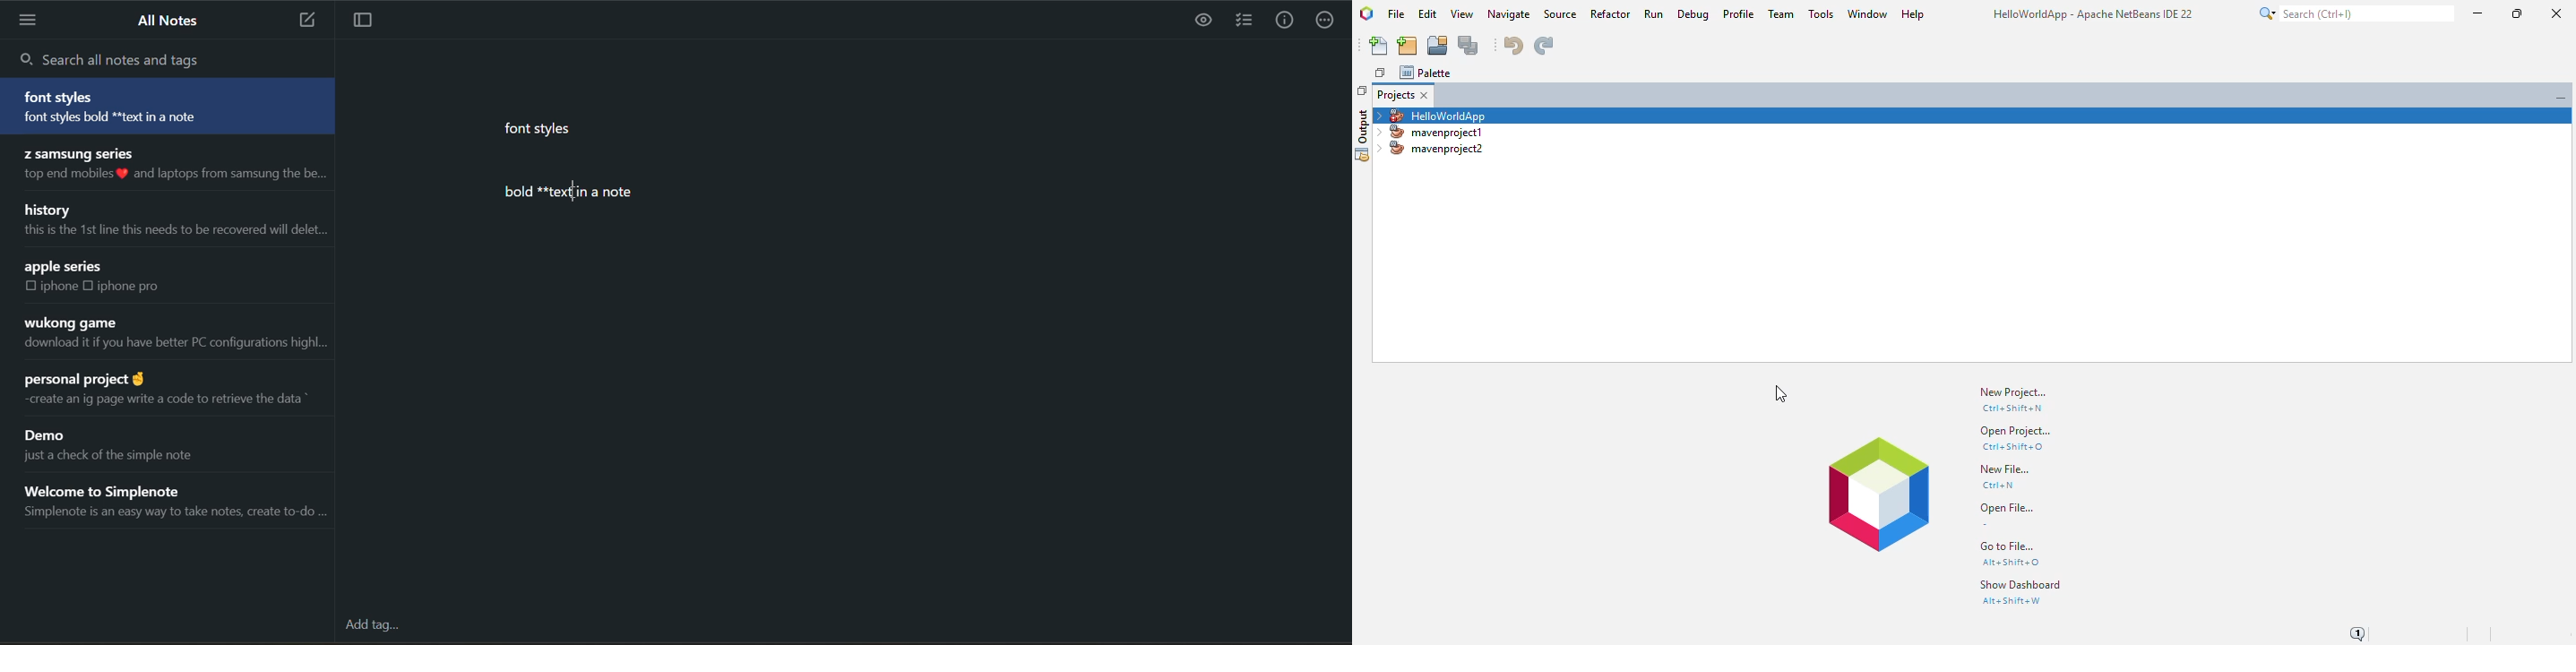 This screenshot has height=672, width=2576. What do you see at coordinates (123, 488) in the screenshot?
I see `Welcome to Simplenote` at bounding box center [123, 488].